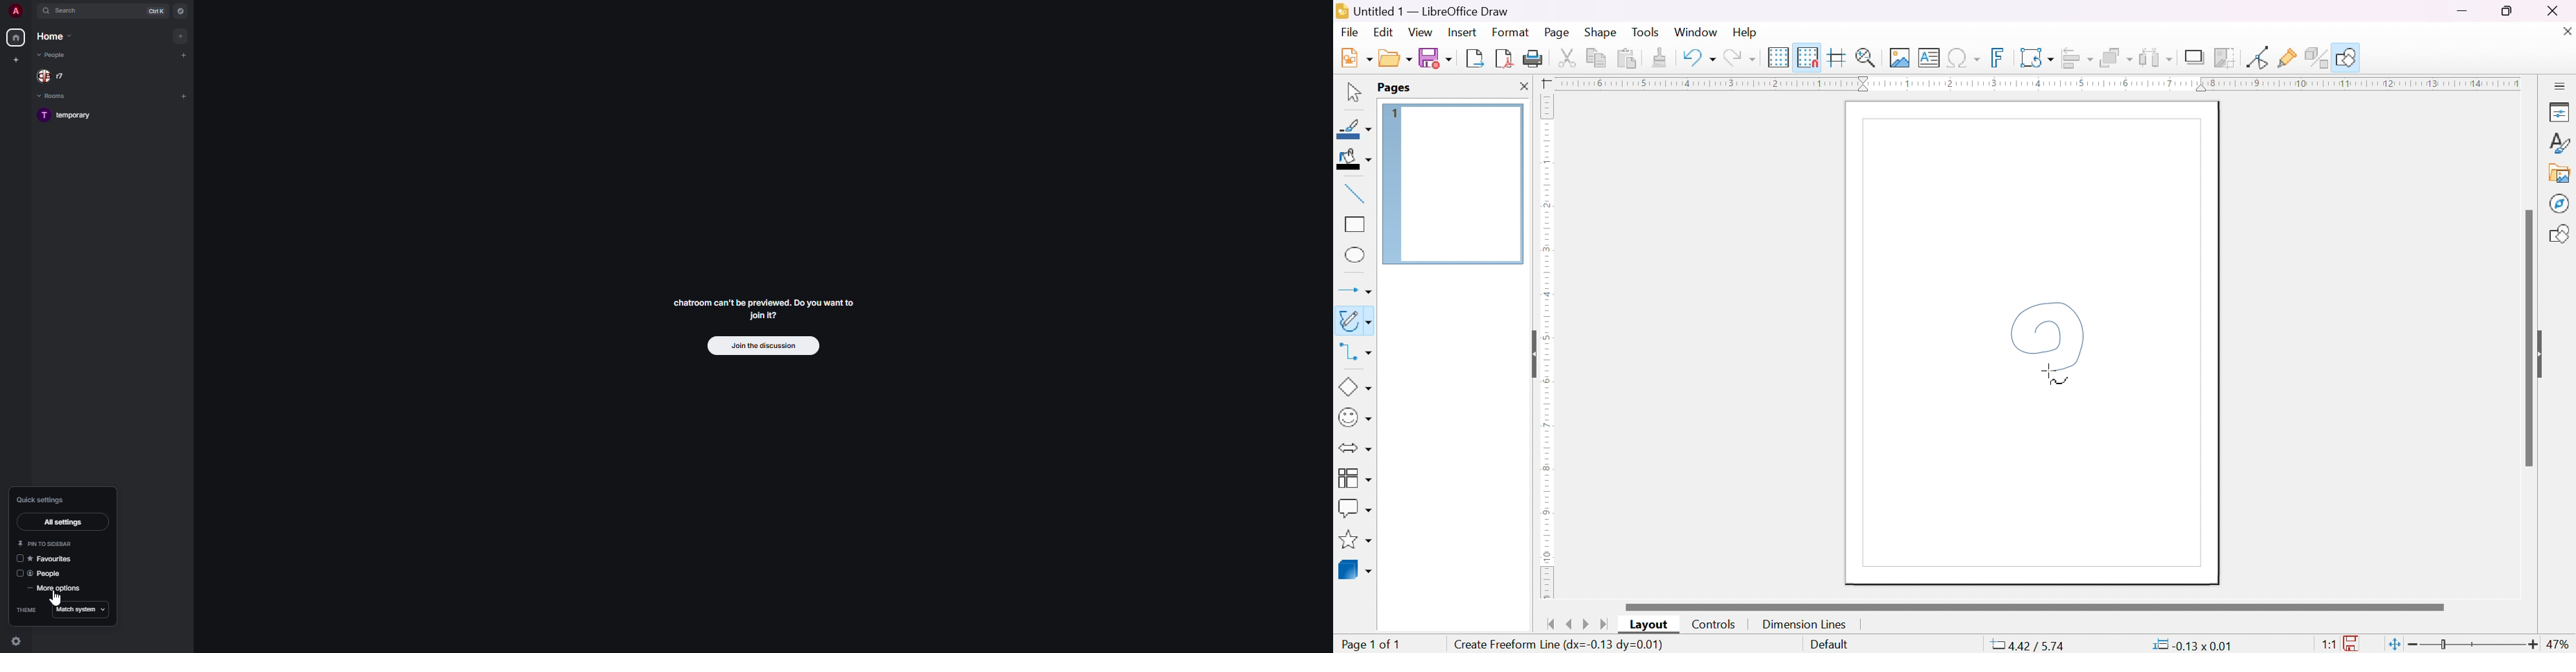 This screenshot has height=672, width=2576. What do you see at coordinates (2330, 645) in the screenshot?
I see `1:1` at bounding box center [2330, 645].